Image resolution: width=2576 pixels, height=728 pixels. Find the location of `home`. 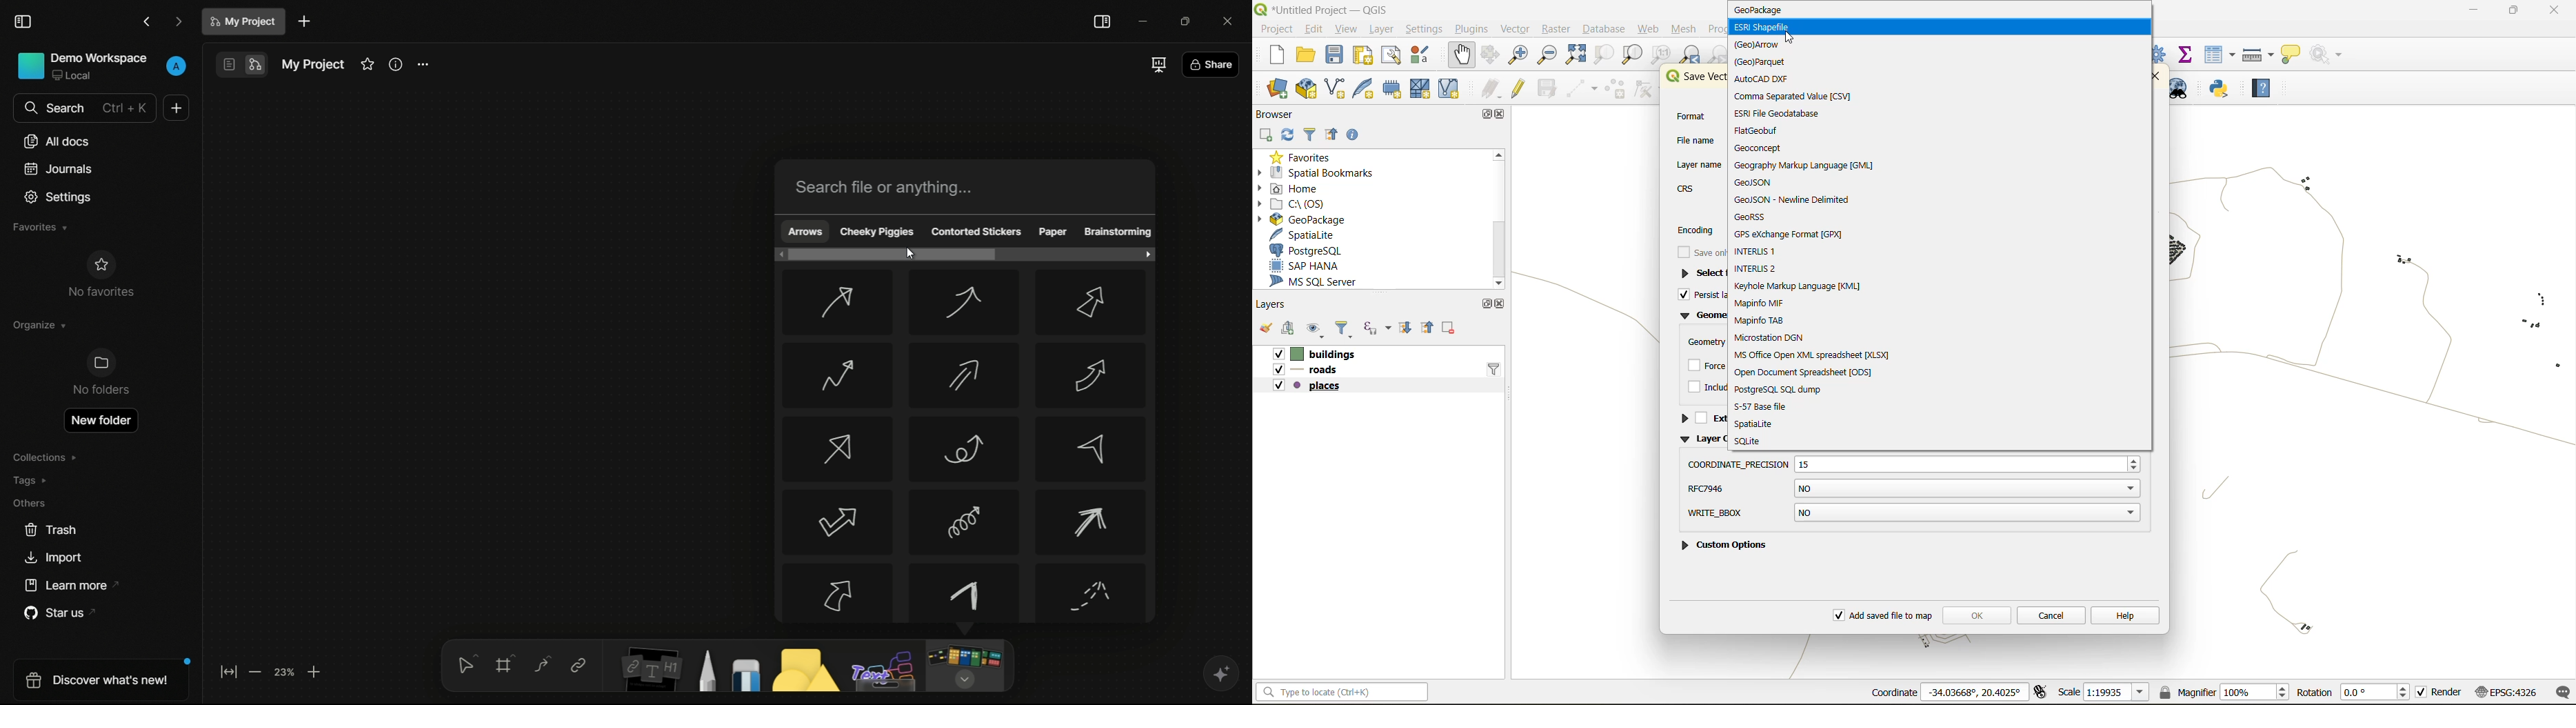

home is located at coordinates (1303, 188).